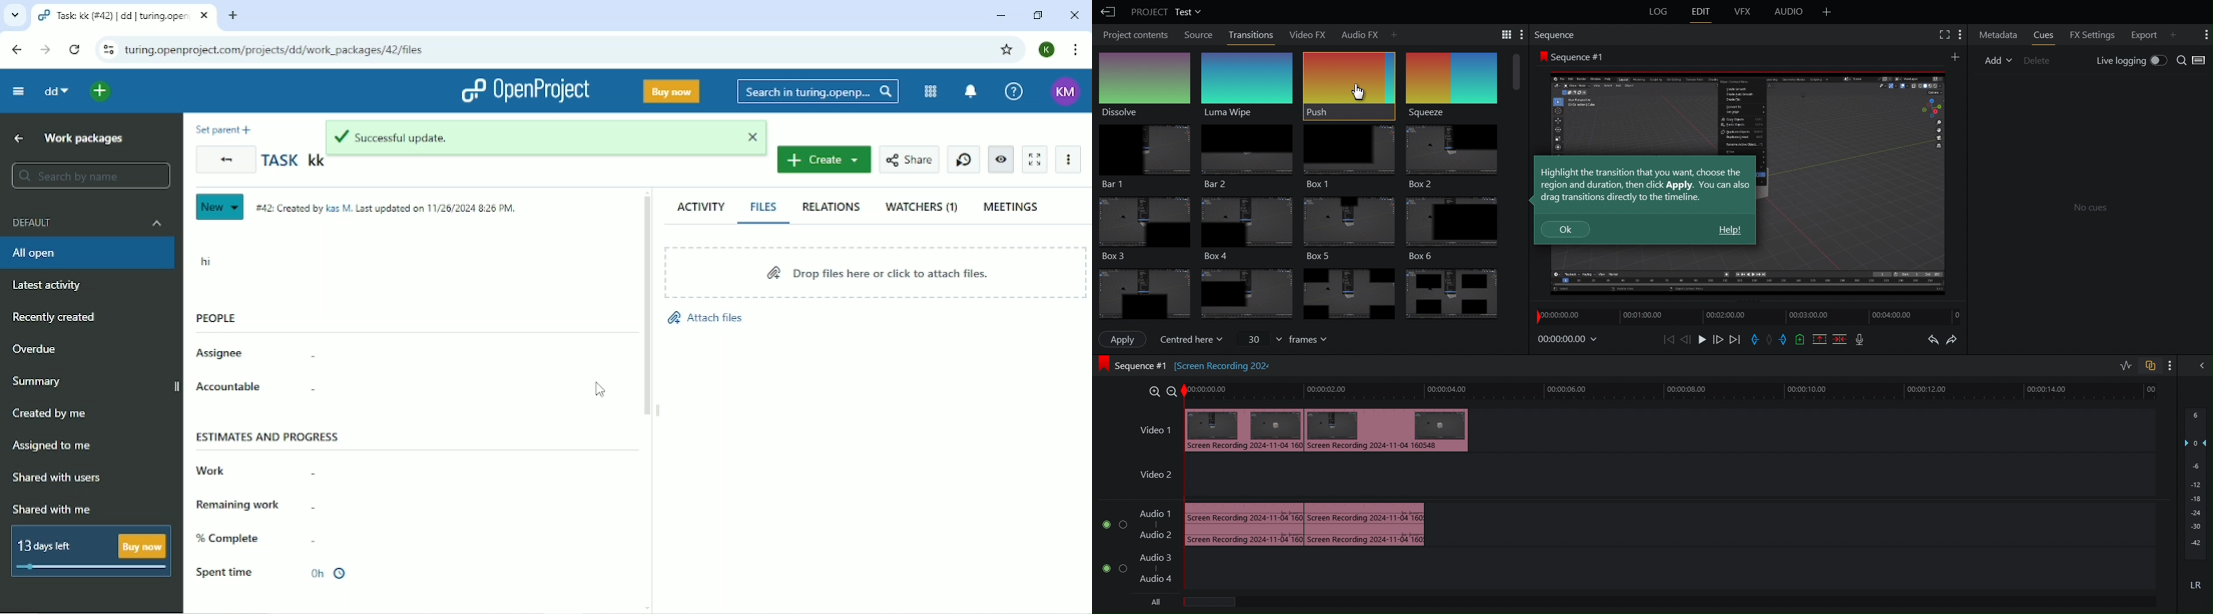 This screenshot has height=616, width=2240. What do you see at coordinates (1162, 580) in the screenshot?
I see `audio track 4` at bounding box center [1162, 580].